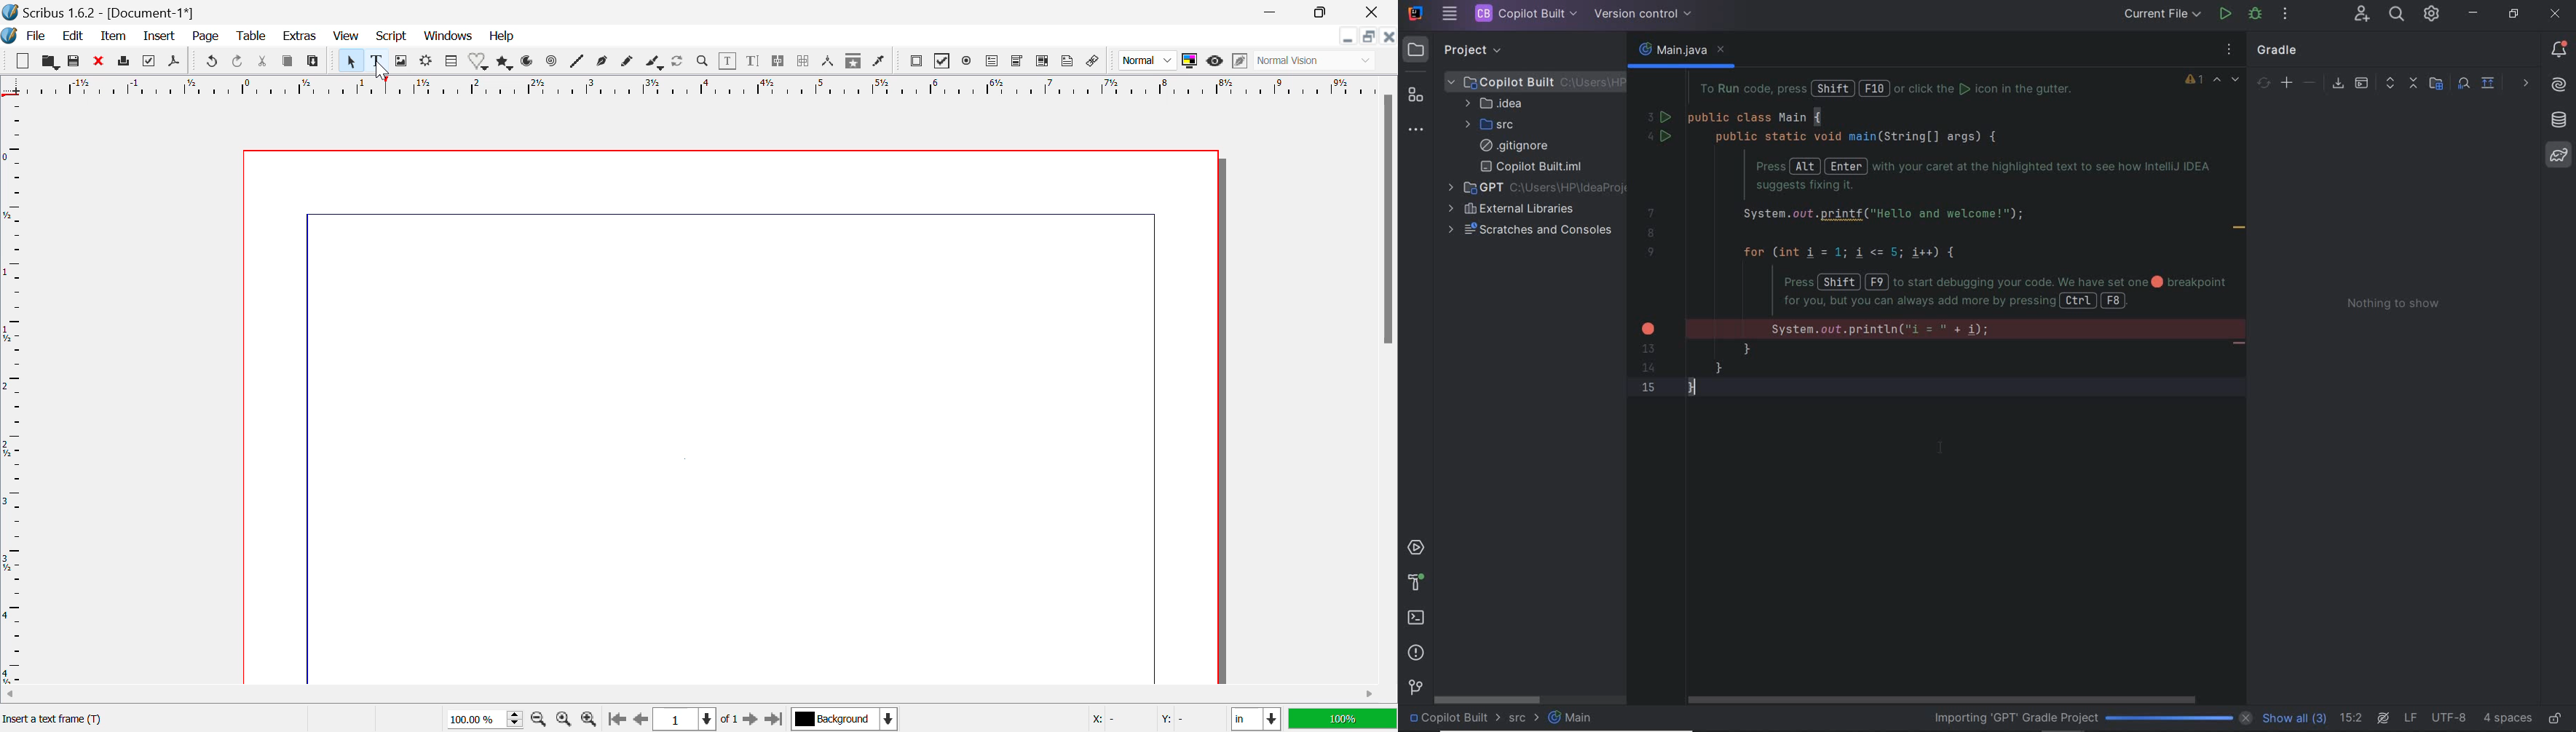  I want to click on Pdf Combo box, so click(1018, 63).